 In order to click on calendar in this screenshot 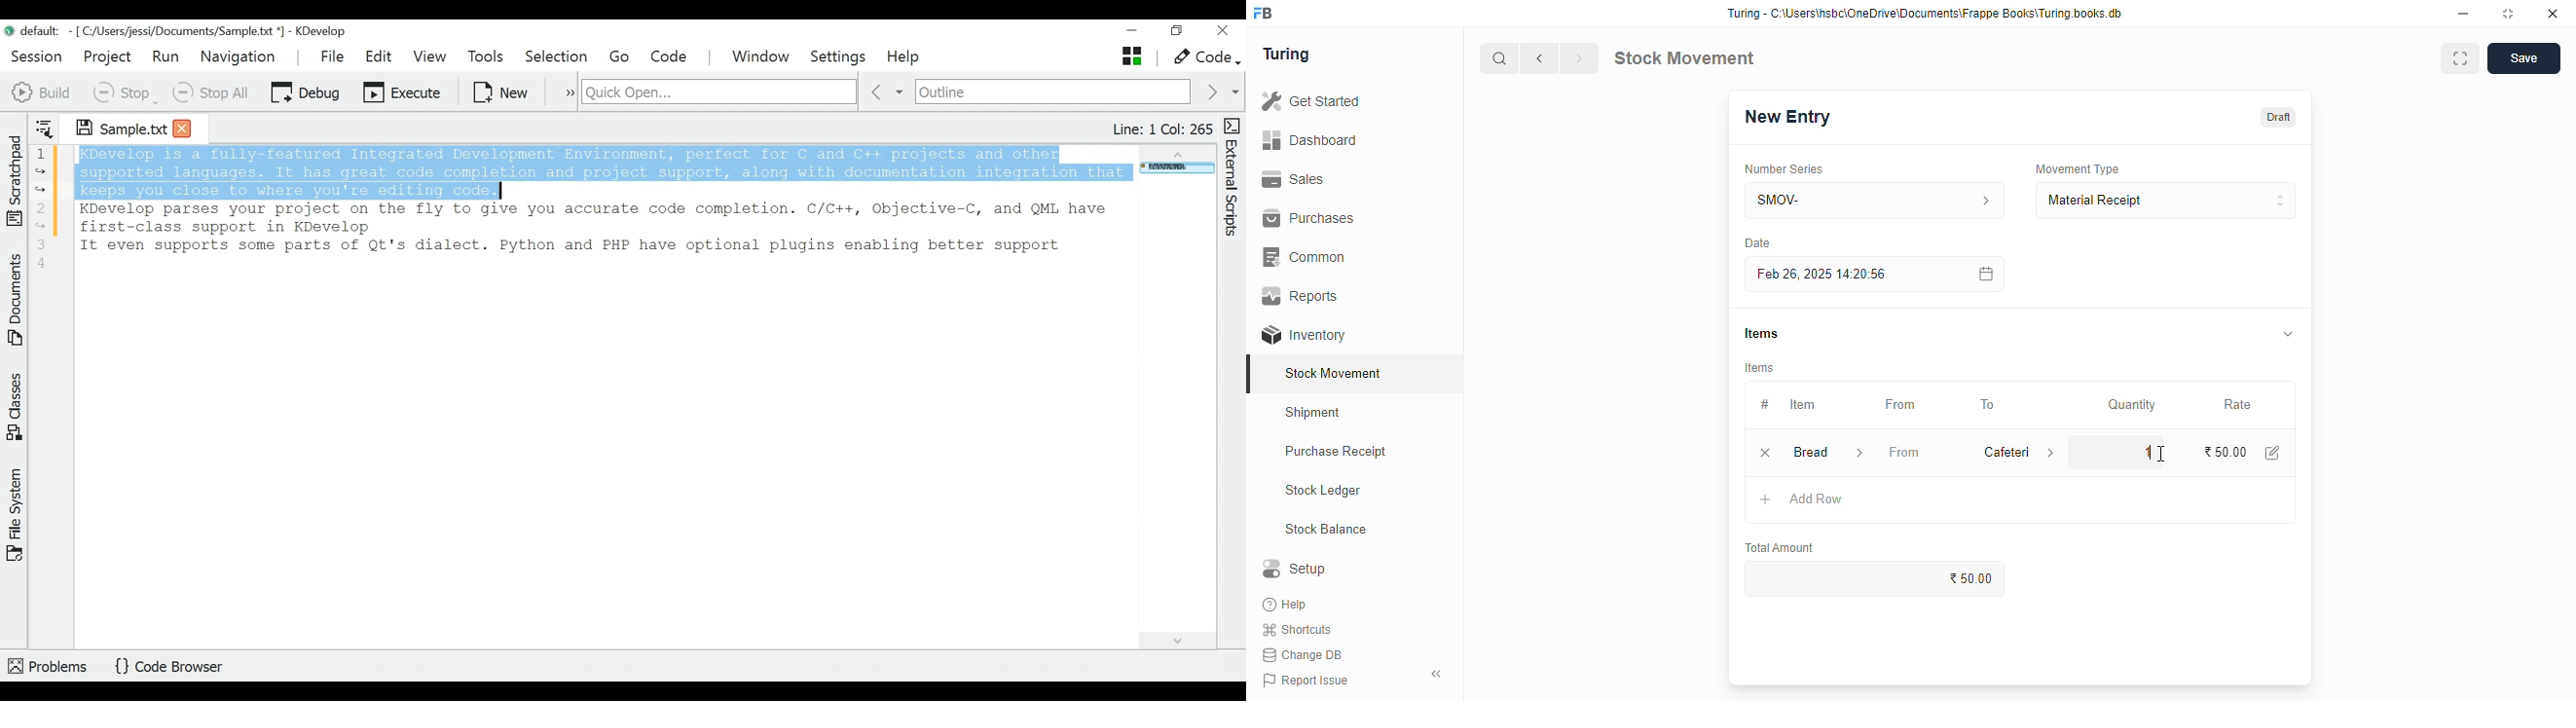, I will do `click(1984, 274)`.